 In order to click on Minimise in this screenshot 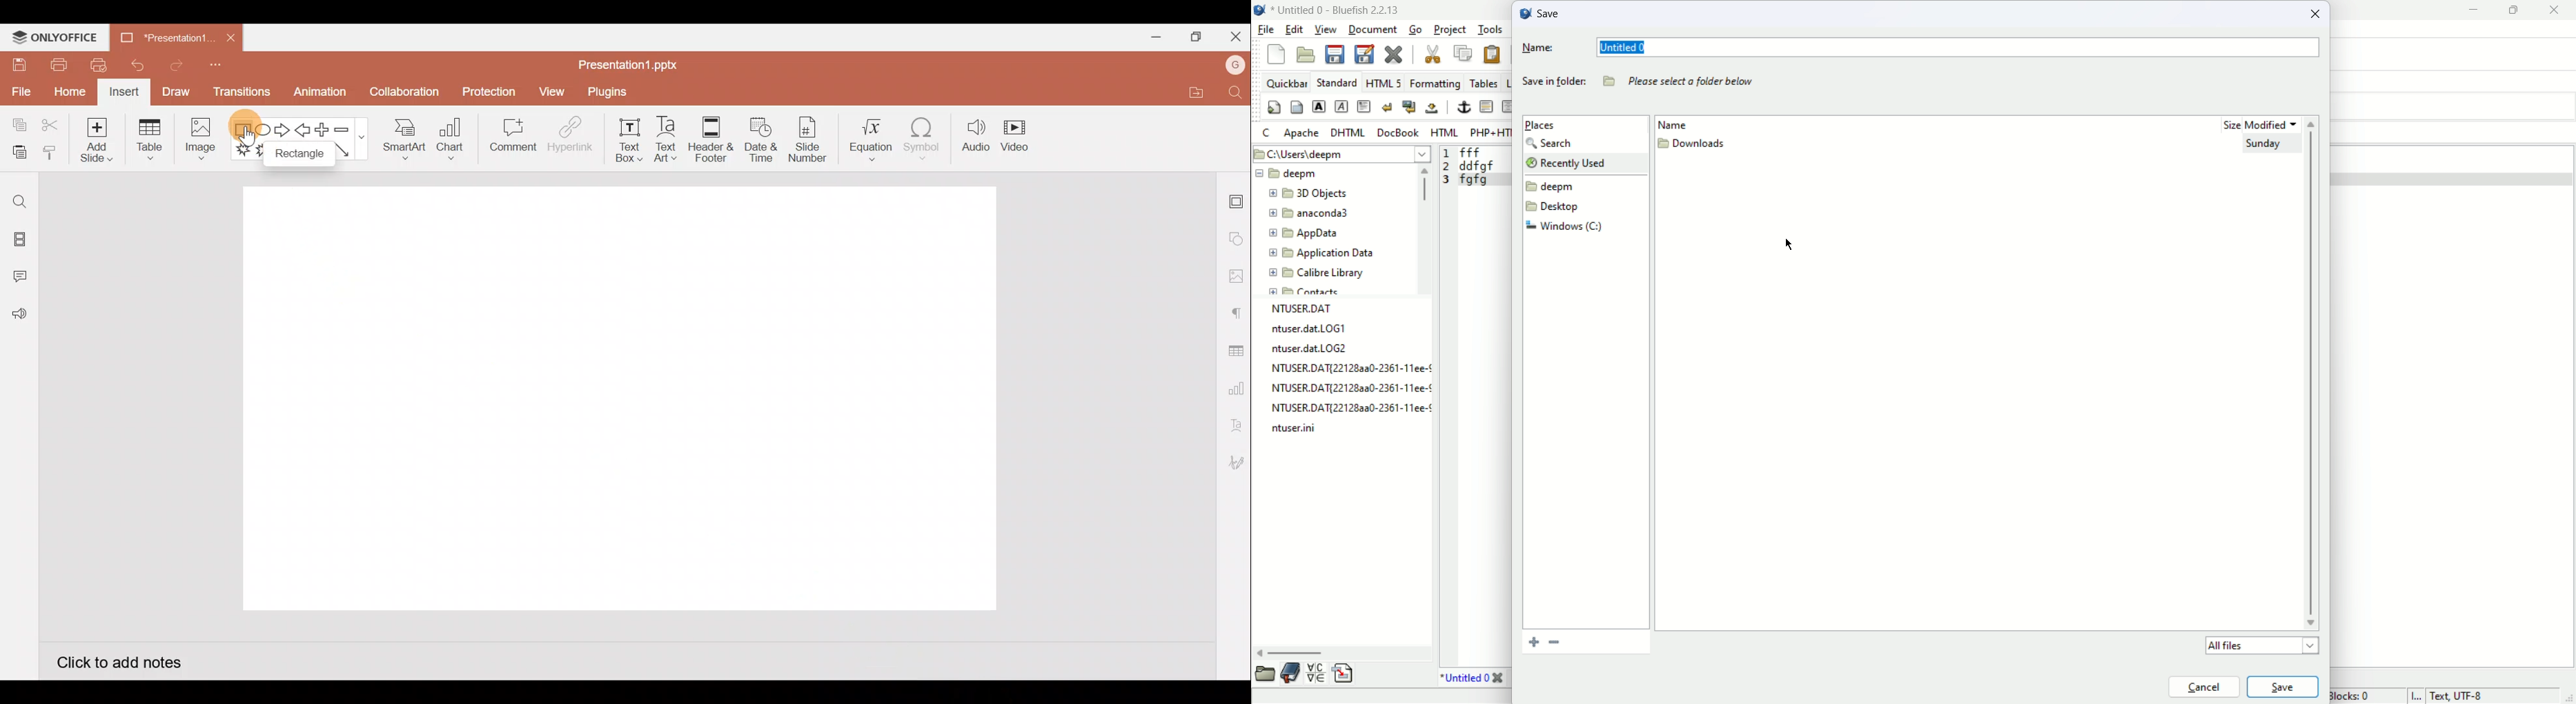, I will do `click(1151, 35)`.